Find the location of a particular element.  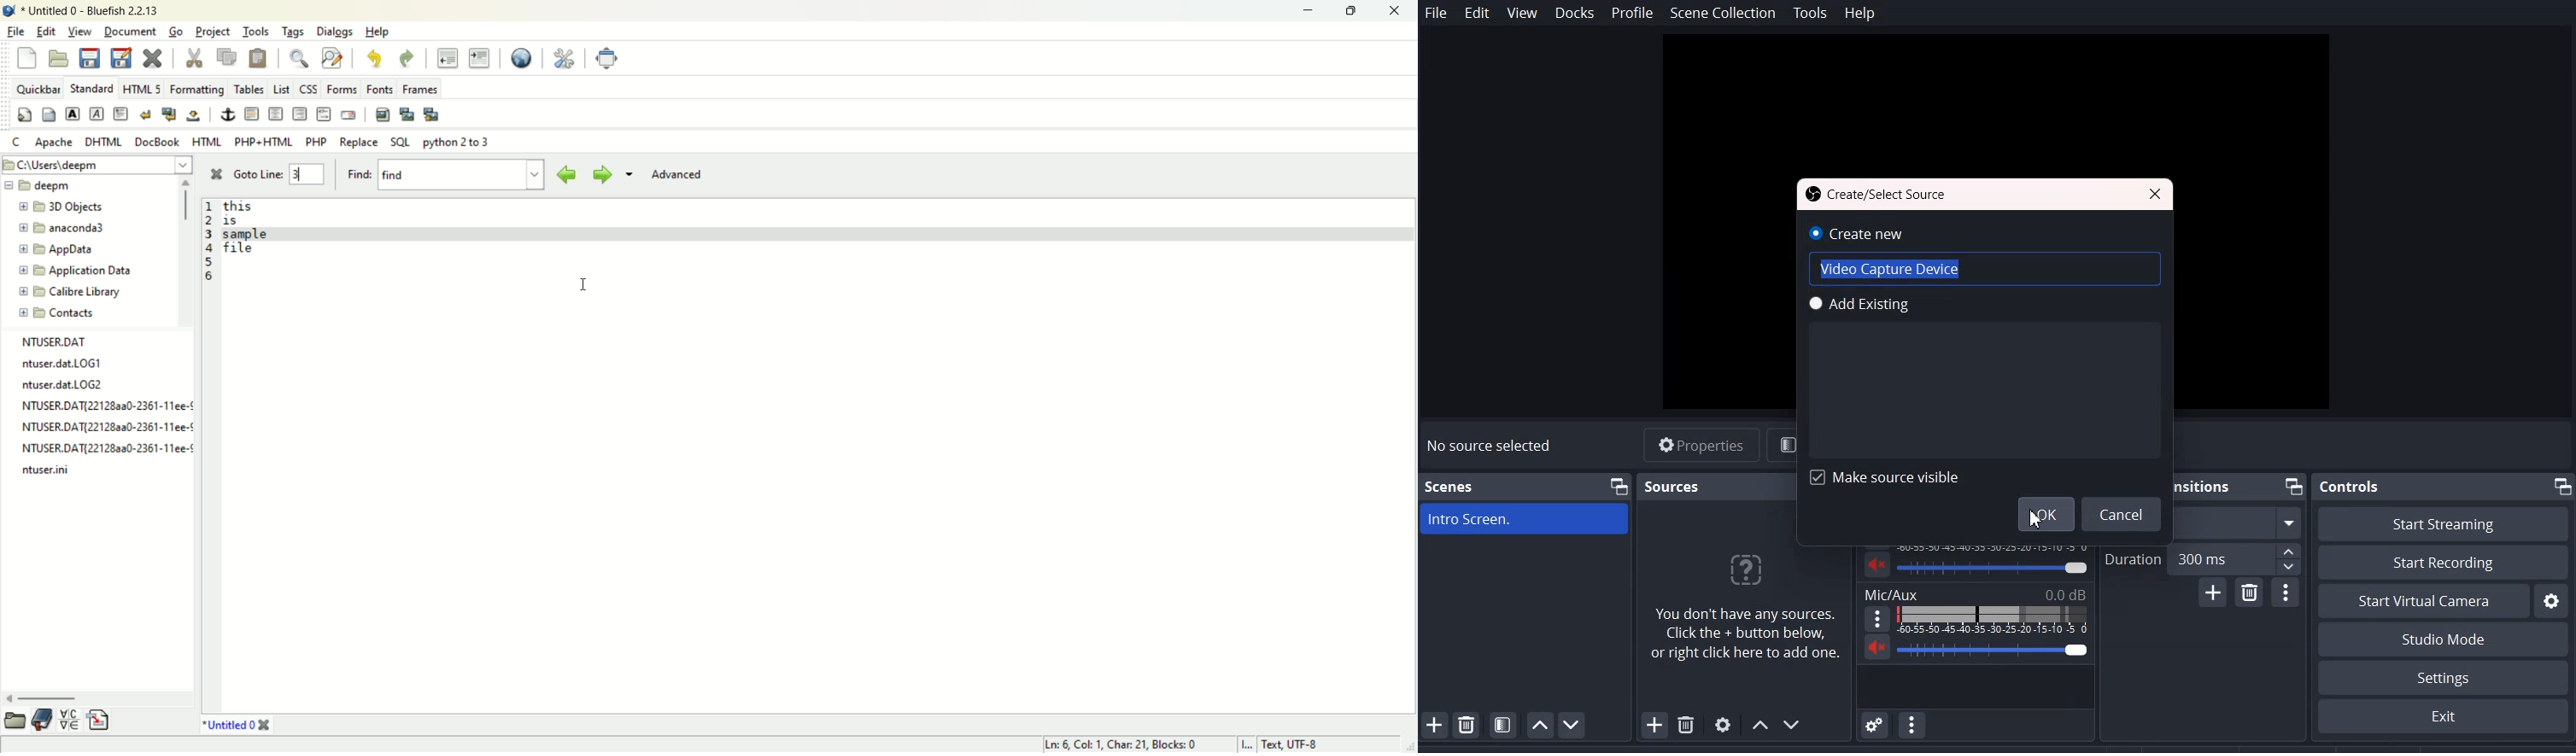

Settings is located at coordinates (2551, 600).